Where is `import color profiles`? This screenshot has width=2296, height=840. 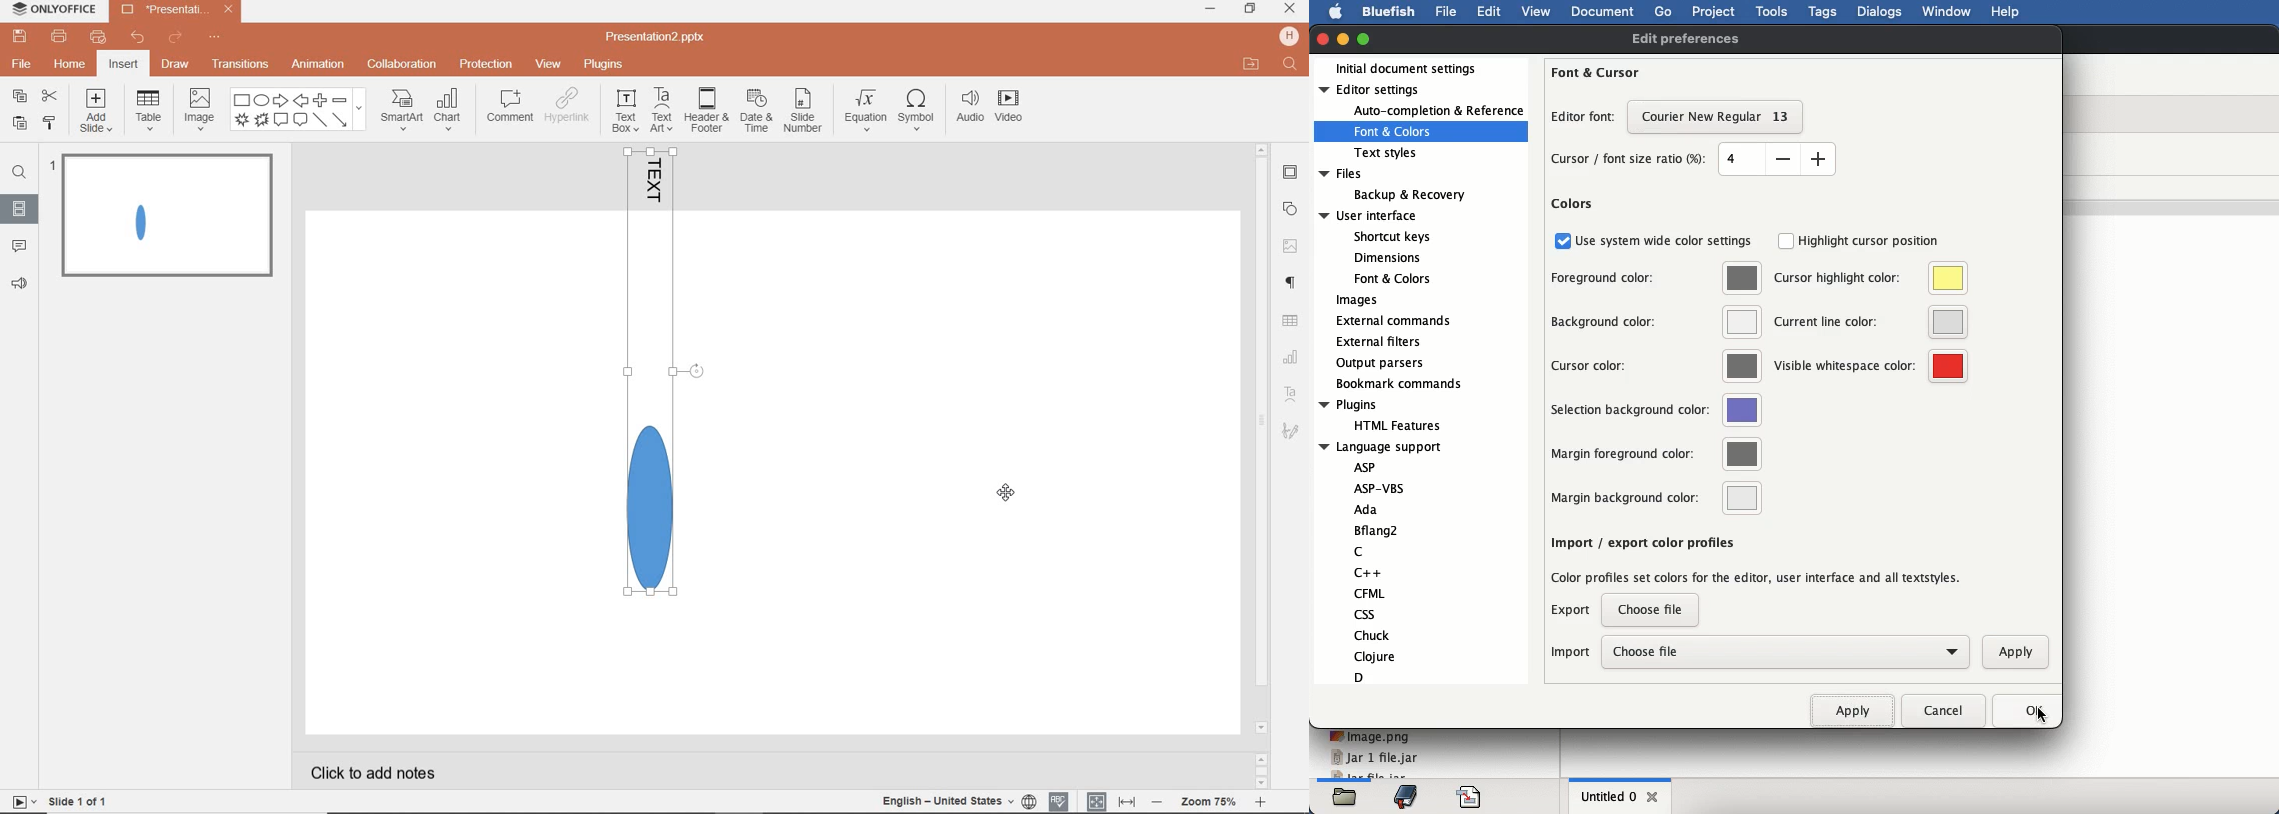
import color profiles is located at coordinates (1758, 576).